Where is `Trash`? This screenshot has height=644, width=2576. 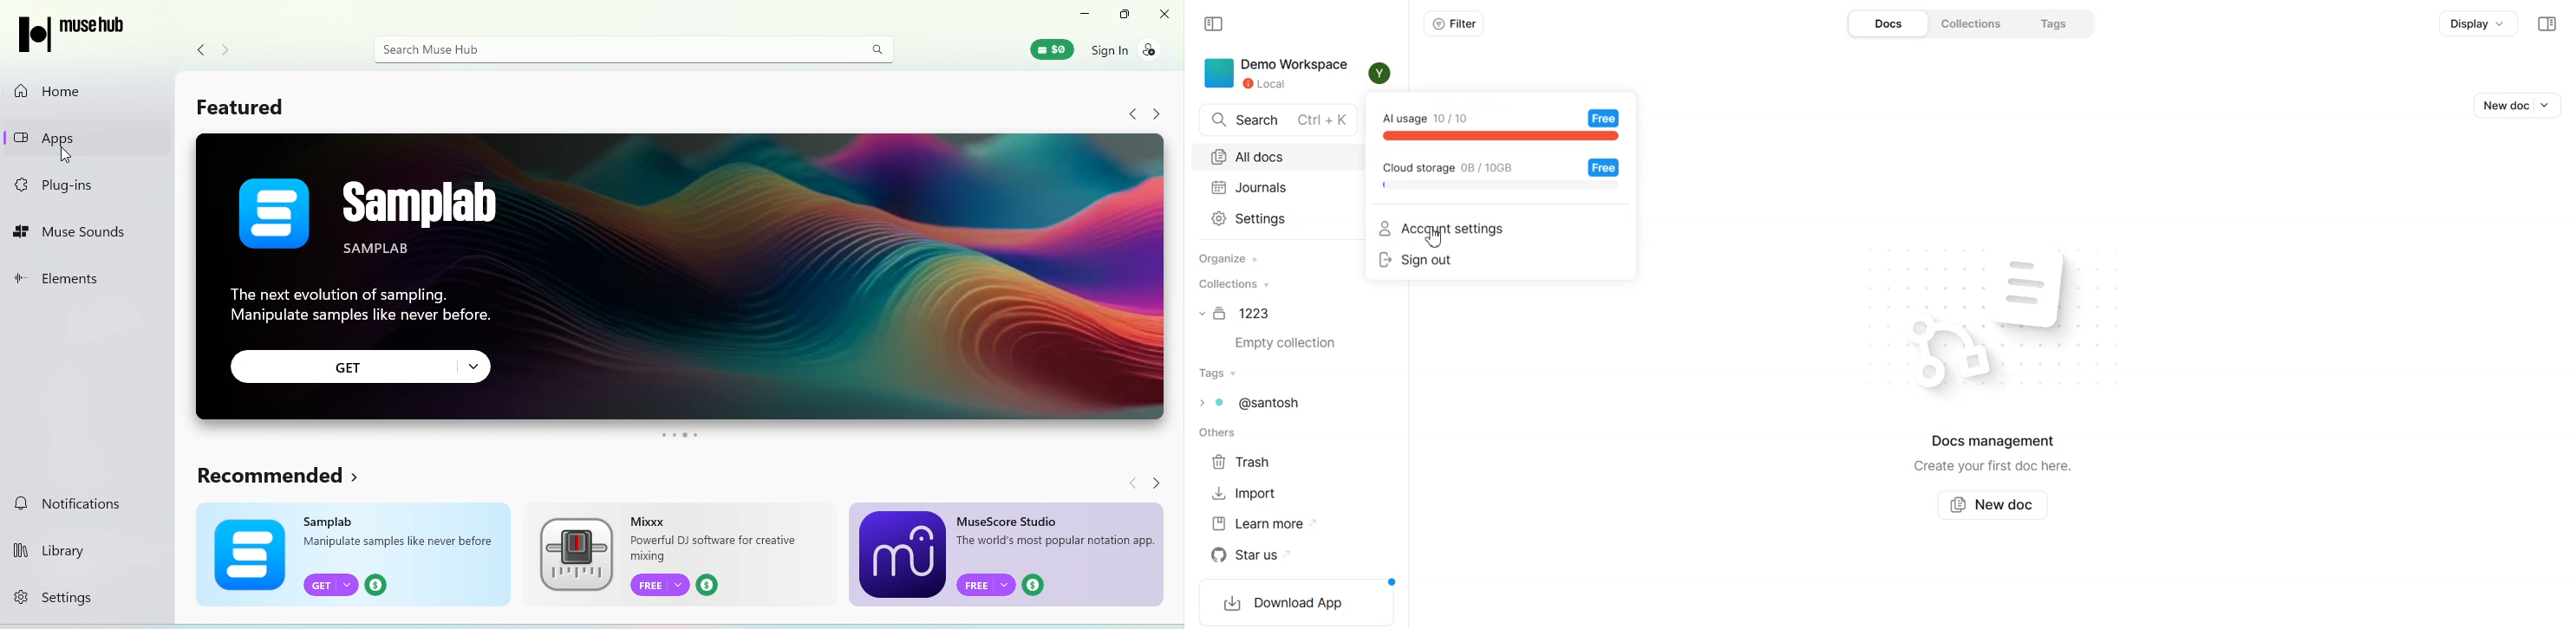
Trash is located at coordinates (1250, 461).